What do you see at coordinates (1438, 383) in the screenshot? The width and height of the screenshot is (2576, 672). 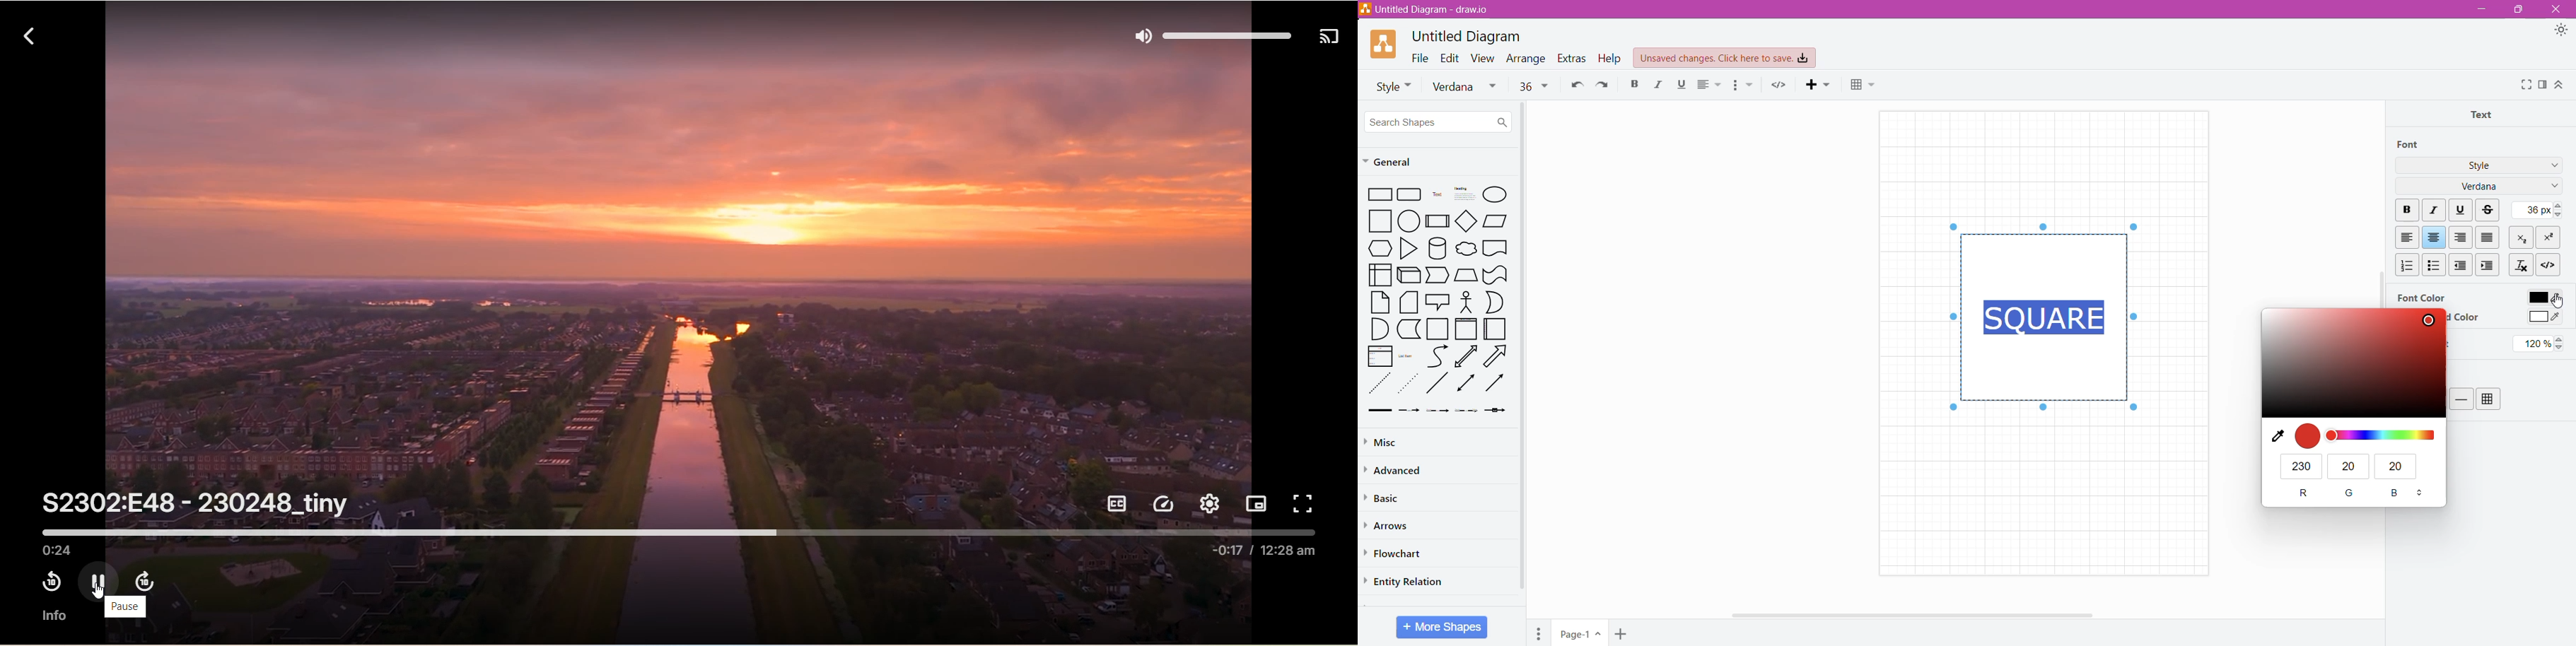 I see `diagonal line` at bounding box center [1438, 383].